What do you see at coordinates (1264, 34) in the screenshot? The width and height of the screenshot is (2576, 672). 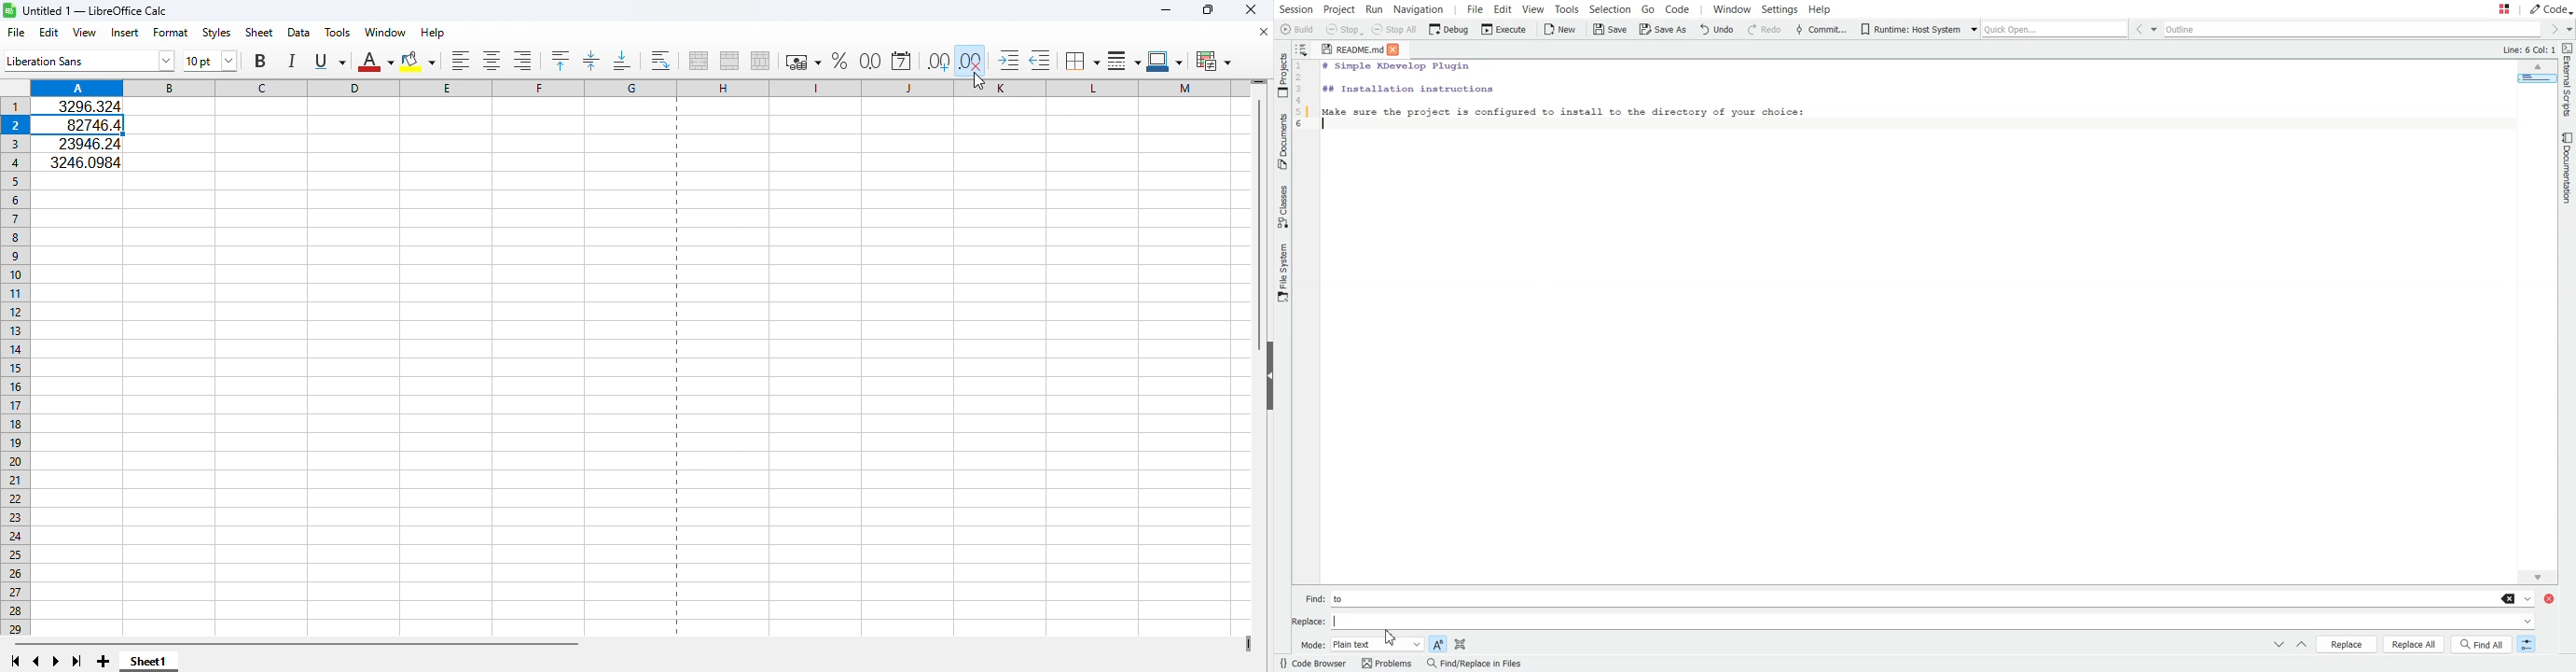 I see `Close document` at bounding box center [1264, 34].